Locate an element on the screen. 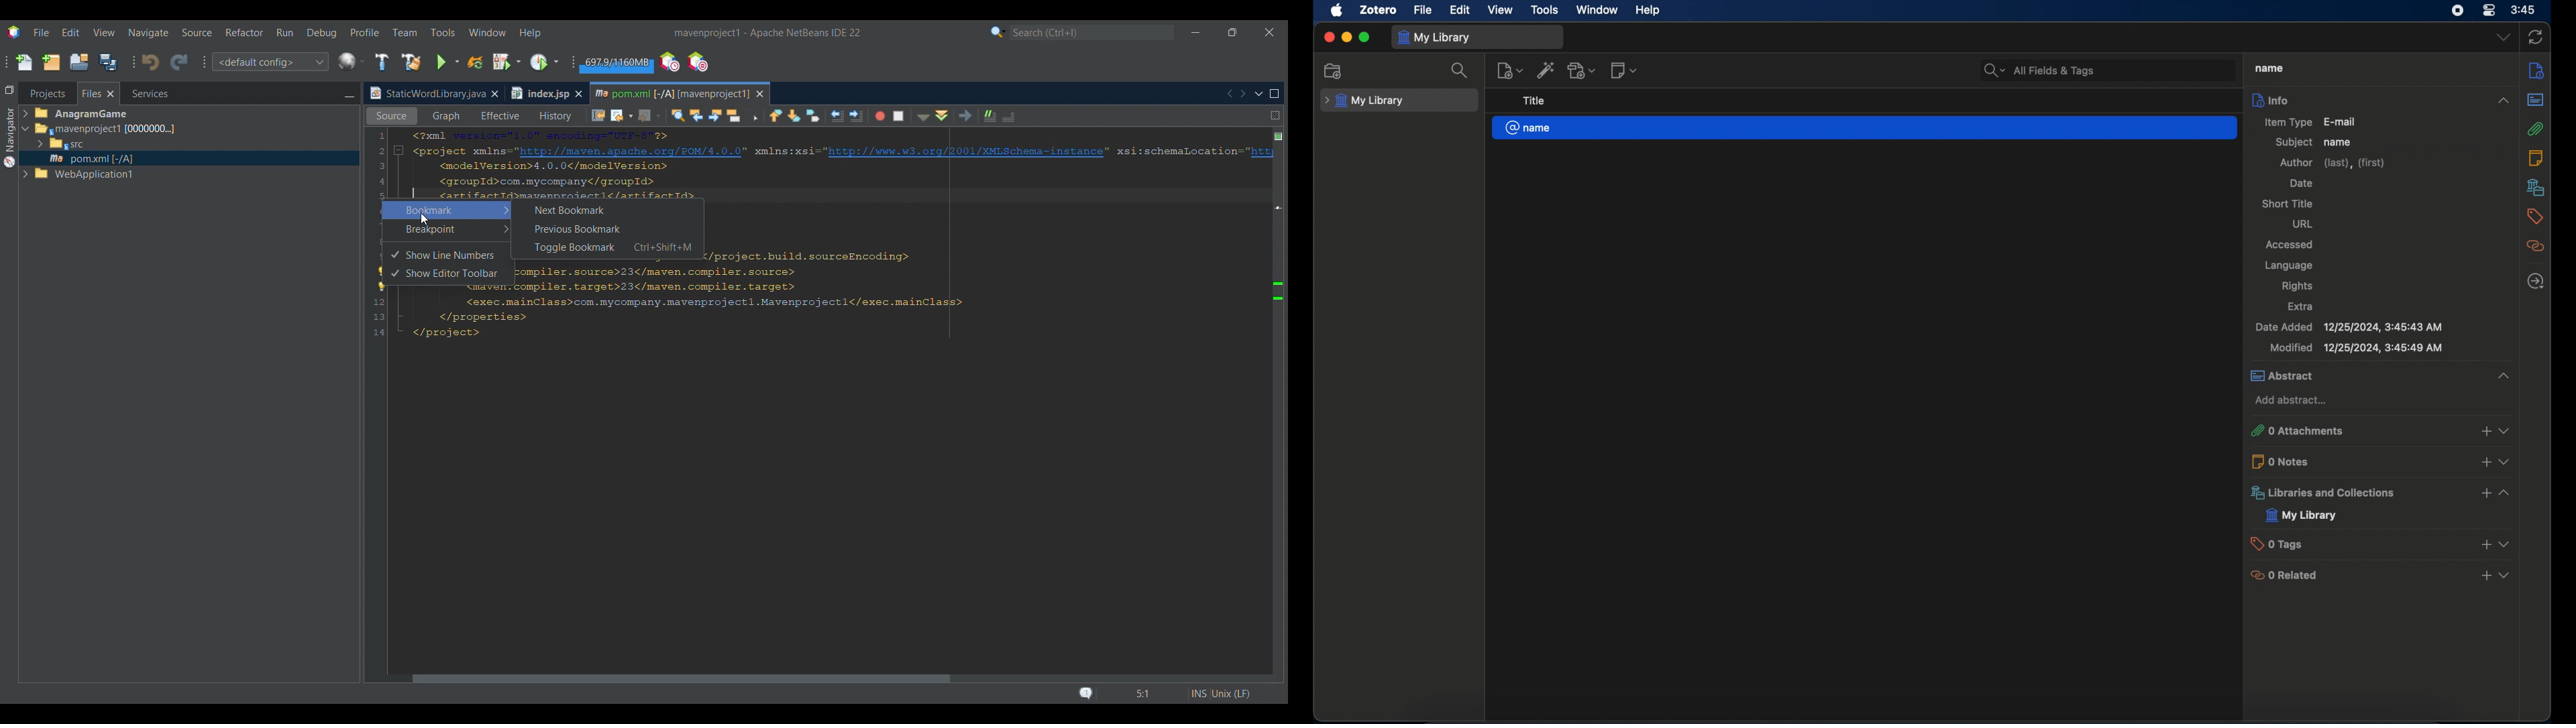 The width and height of the screenshot is (2576, 728). 0 related is located at coordinates (2382, 575).